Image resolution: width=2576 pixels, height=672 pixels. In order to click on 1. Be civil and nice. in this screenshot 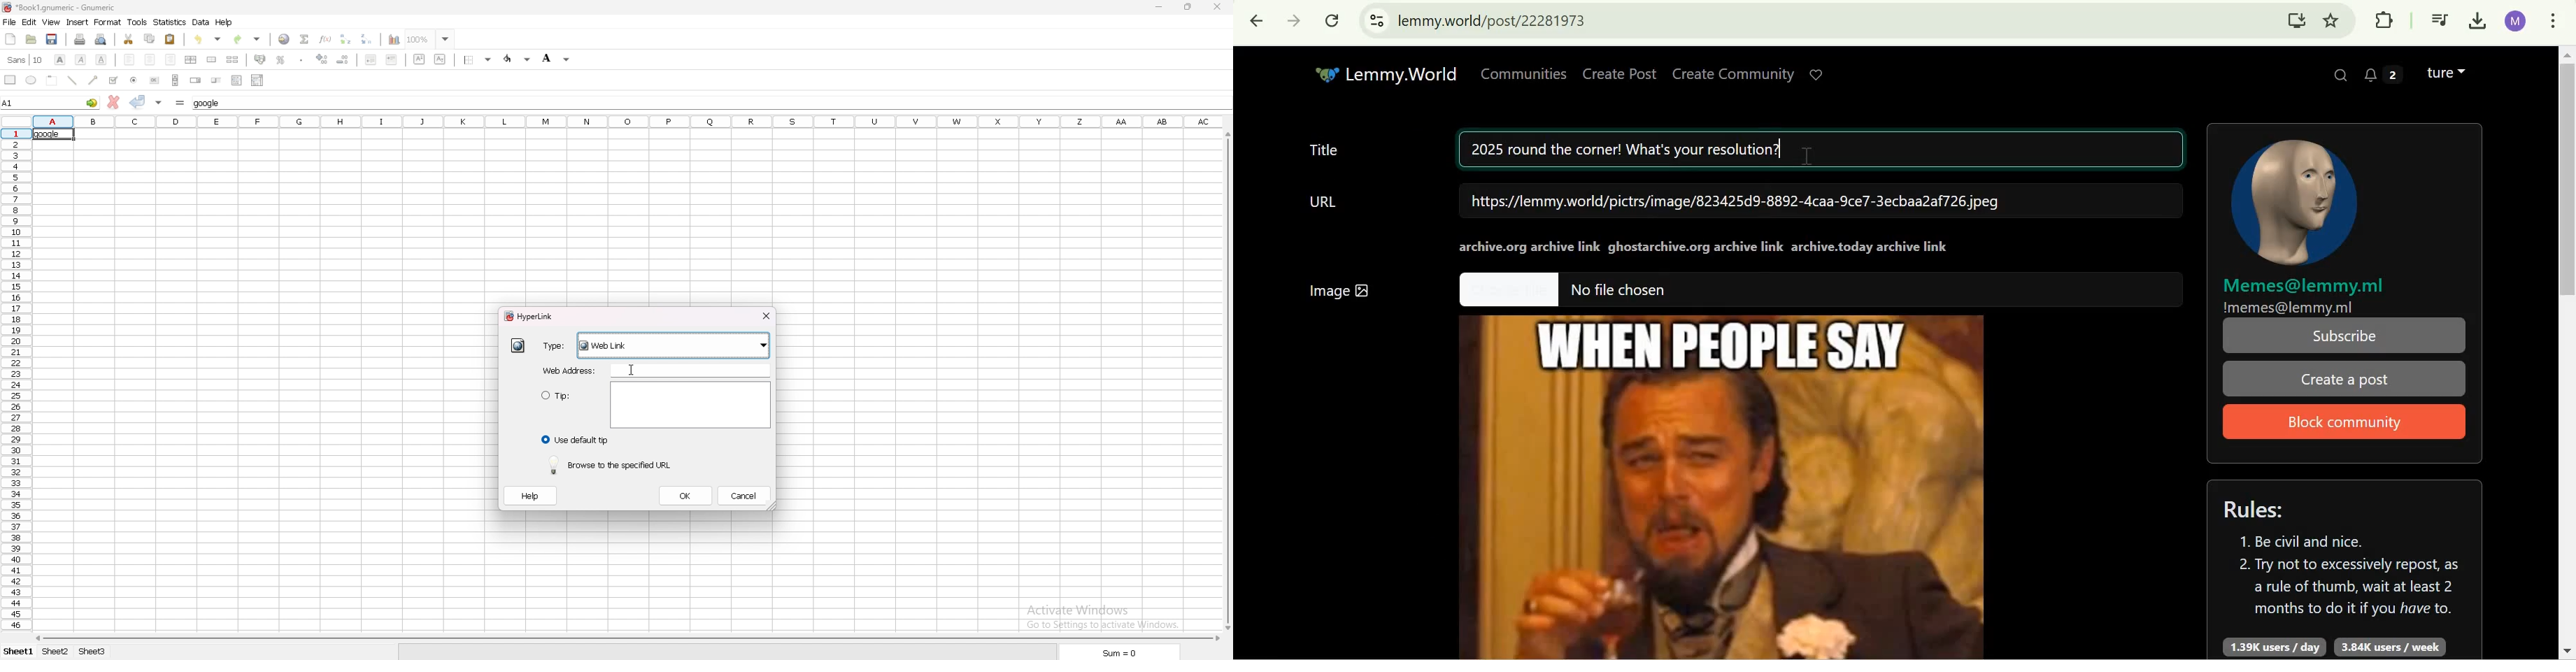, I will do `click(2310, 542)`.